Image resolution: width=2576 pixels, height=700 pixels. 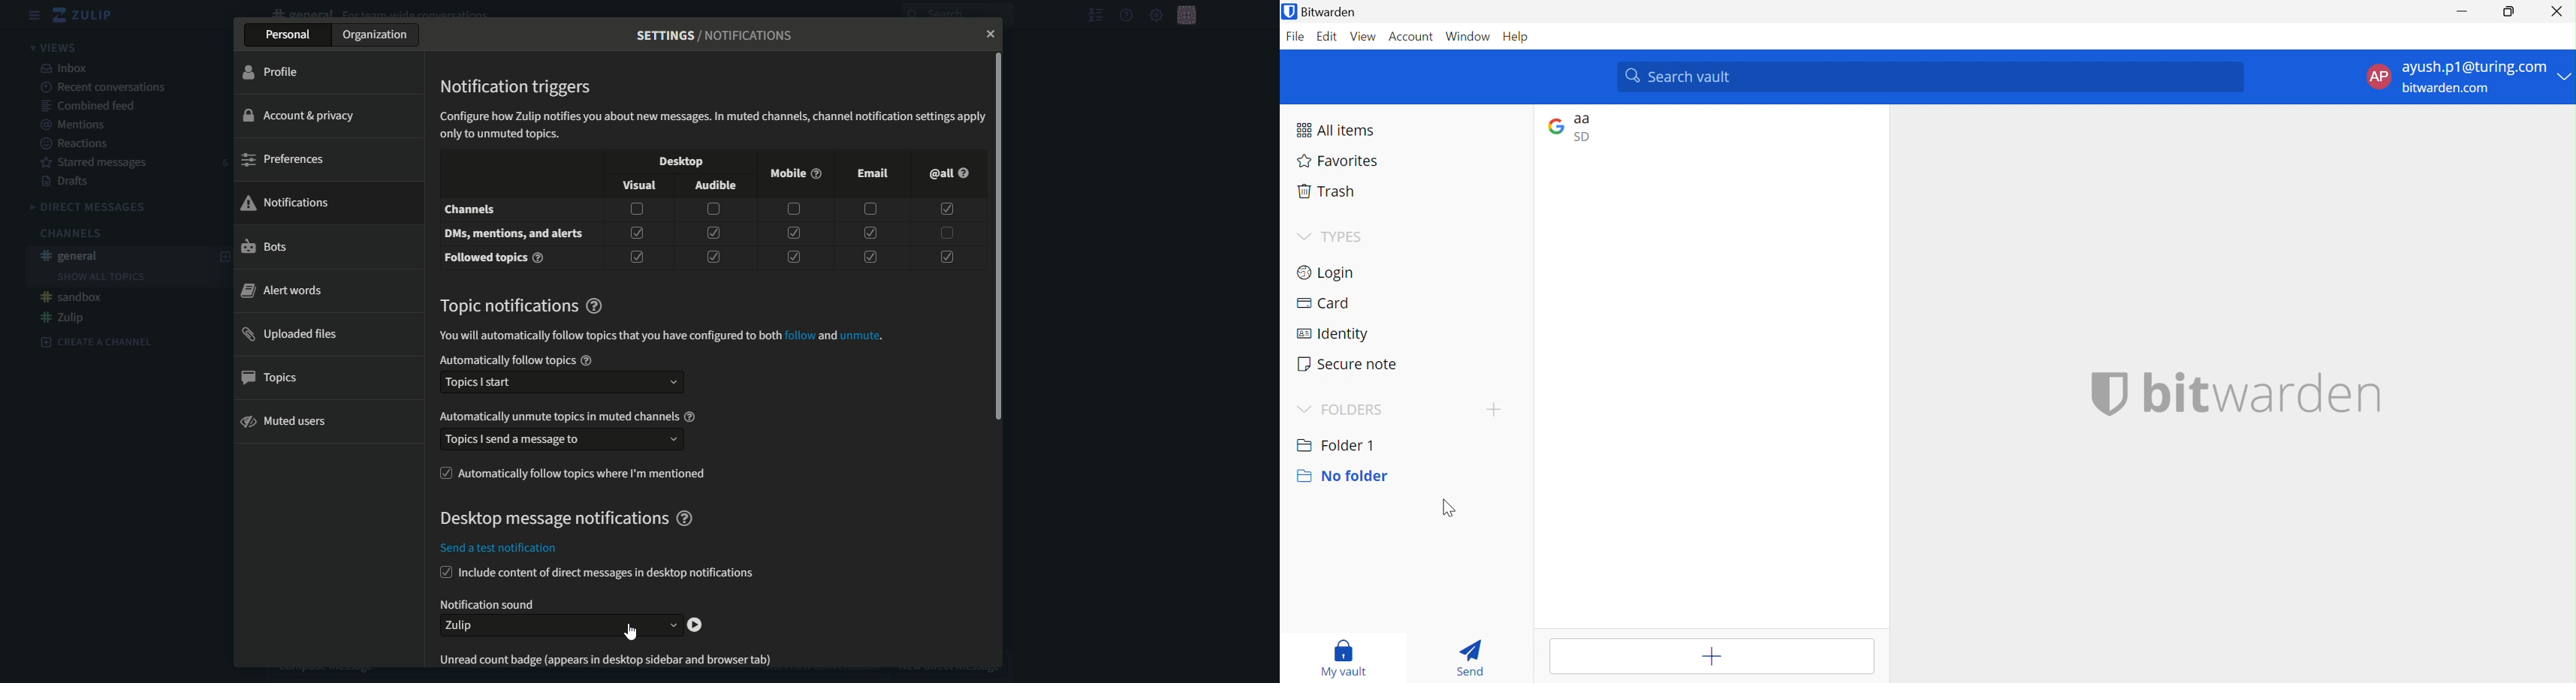 What do you see at coordinates (64, 317) in the screenshot?
I see `#Zulip` at bounding box center [64, 317].